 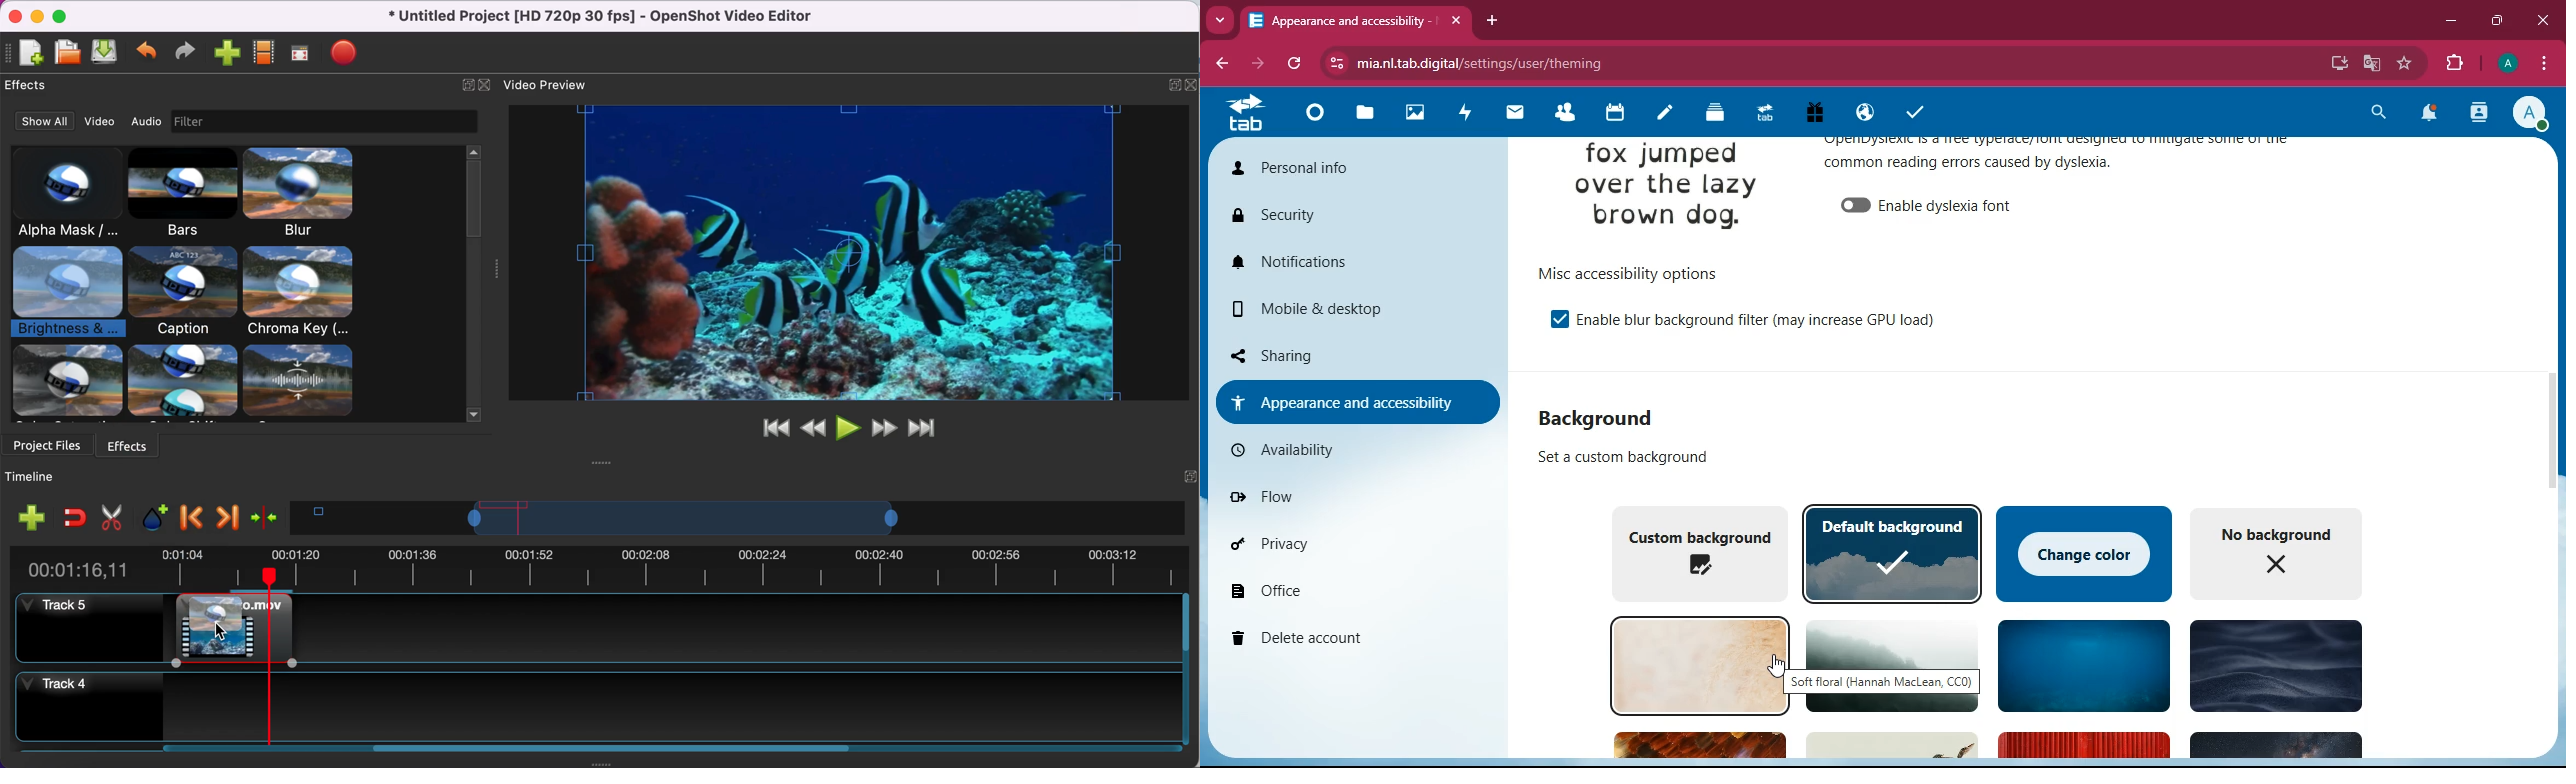 I want to click on tasks, so click(x=1913, y=116).